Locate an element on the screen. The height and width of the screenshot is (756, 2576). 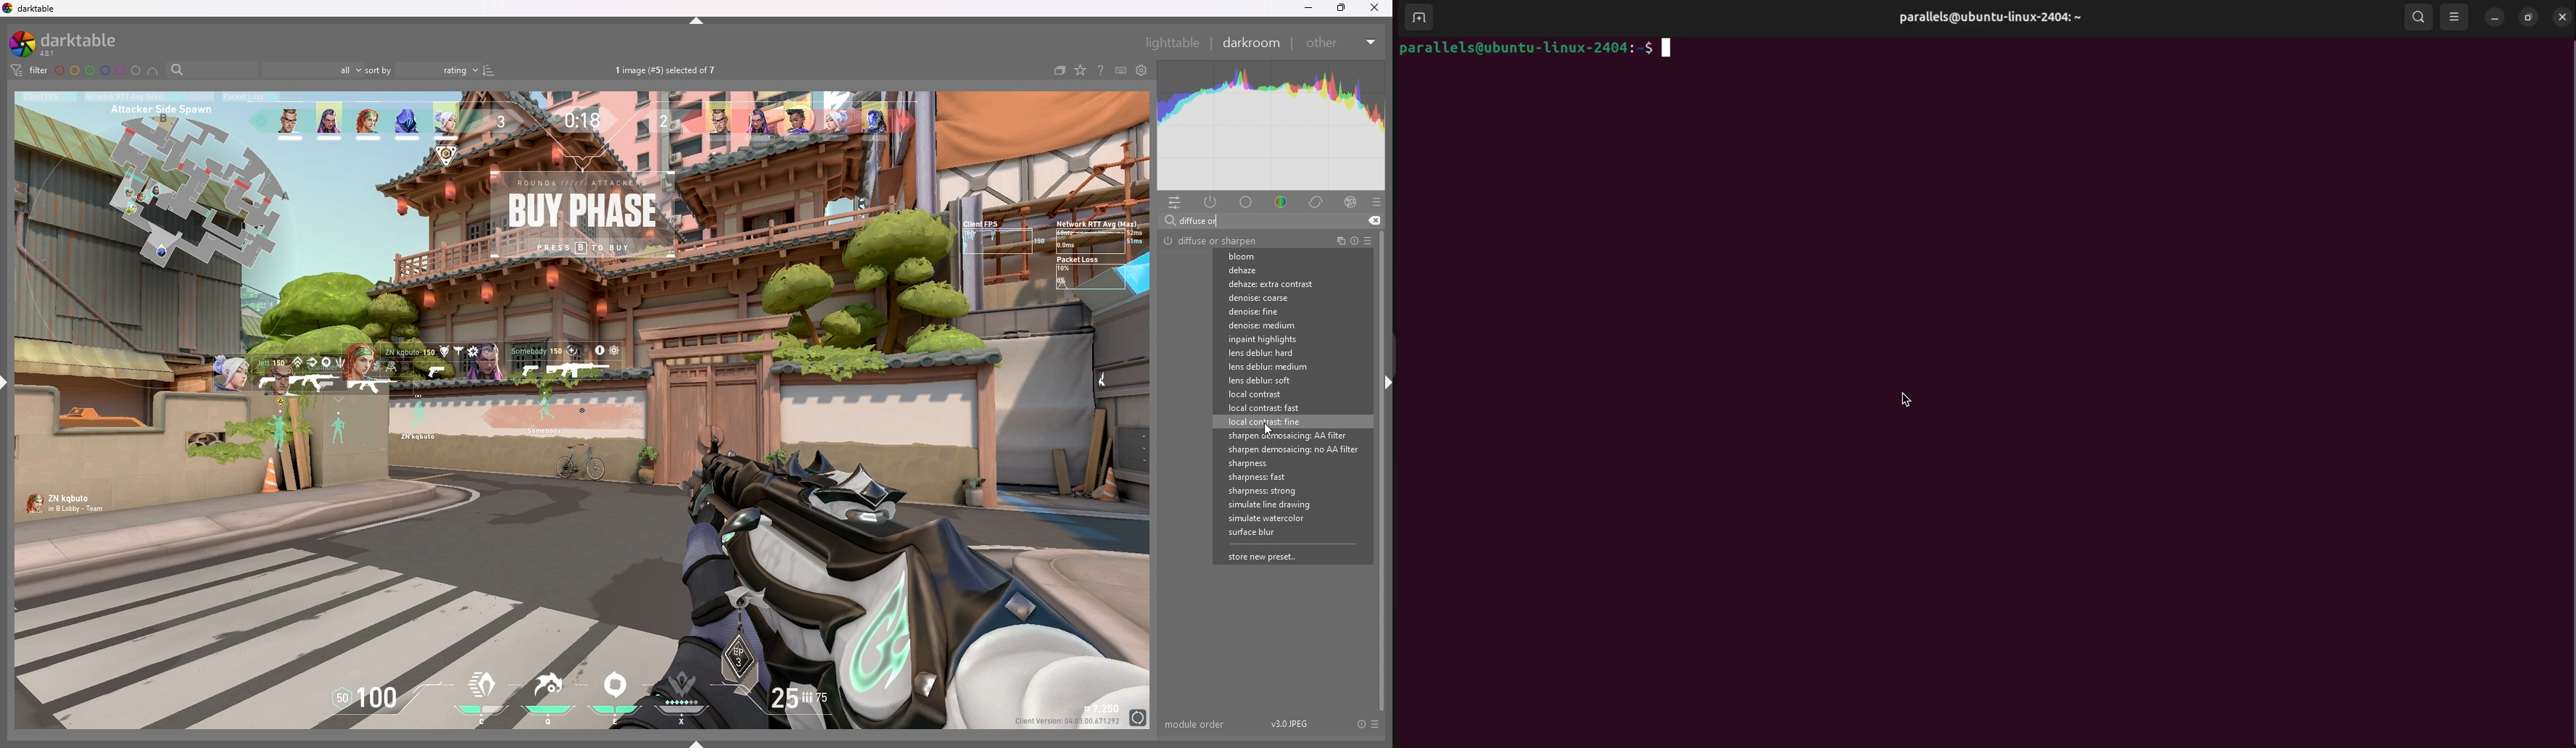
cut input is located at coordinates (1374, 220).